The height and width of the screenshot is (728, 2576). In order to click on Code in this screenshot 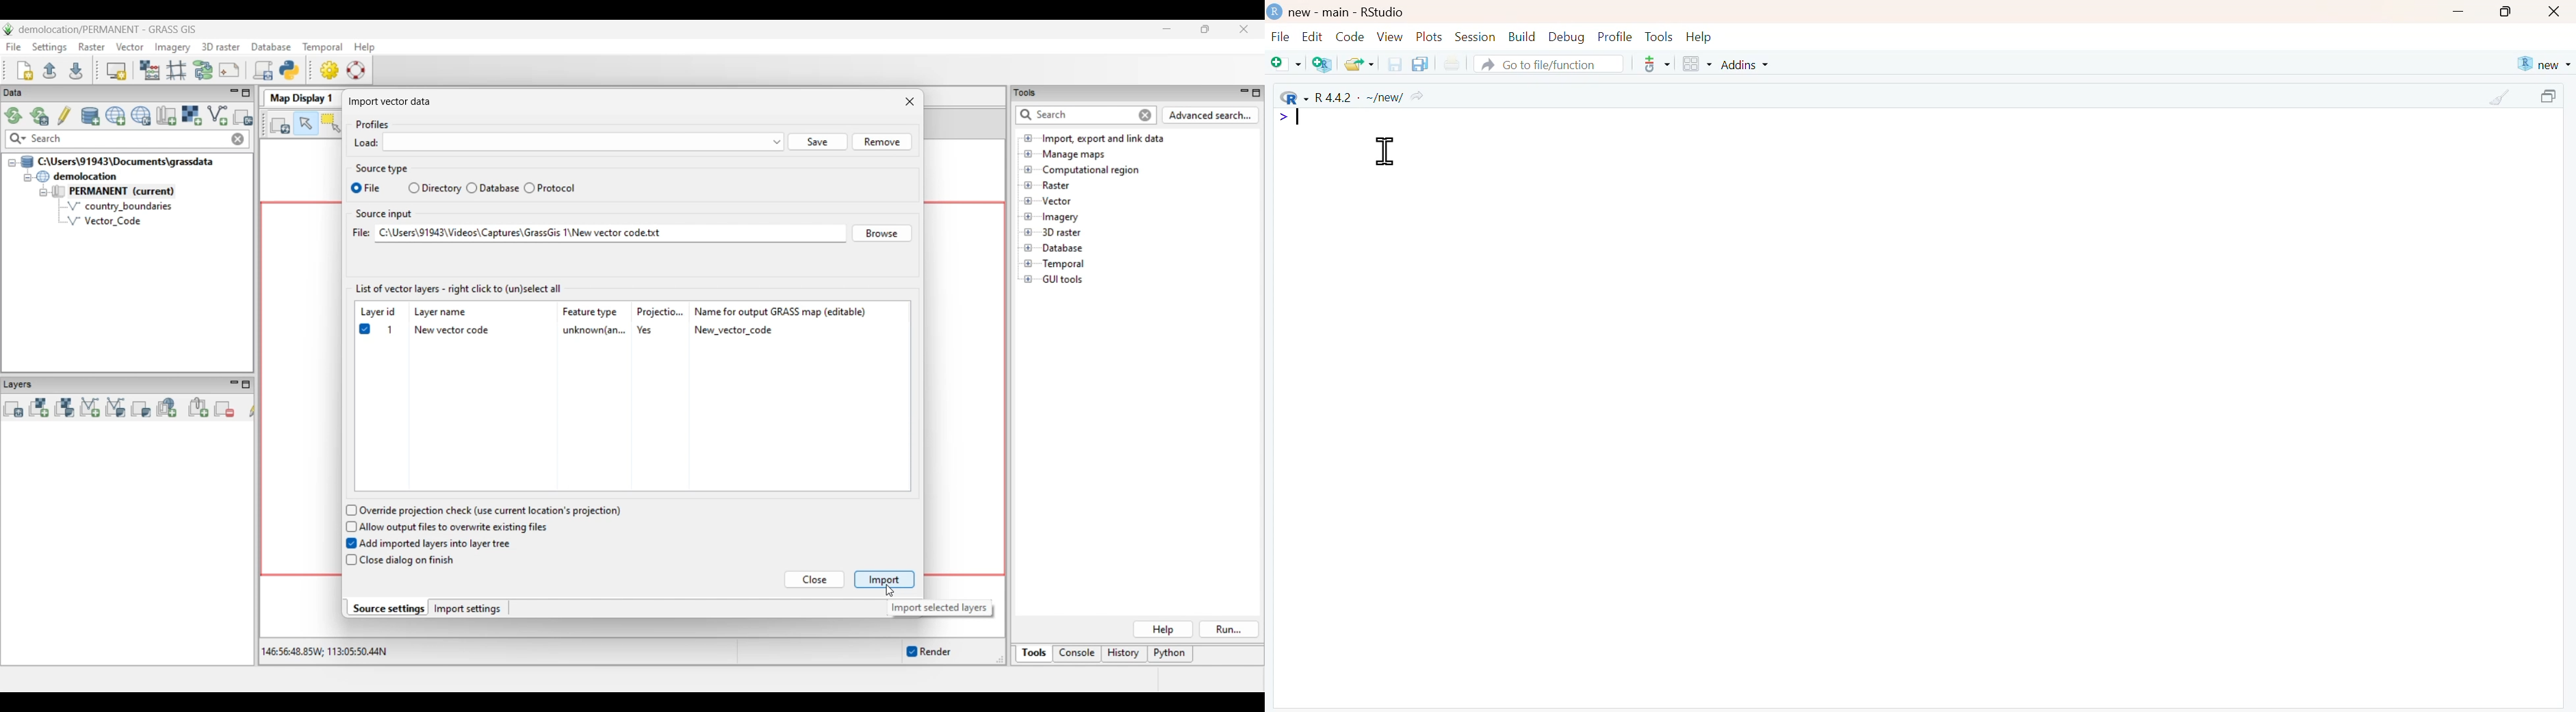, I will do `click(1348, 36)`.